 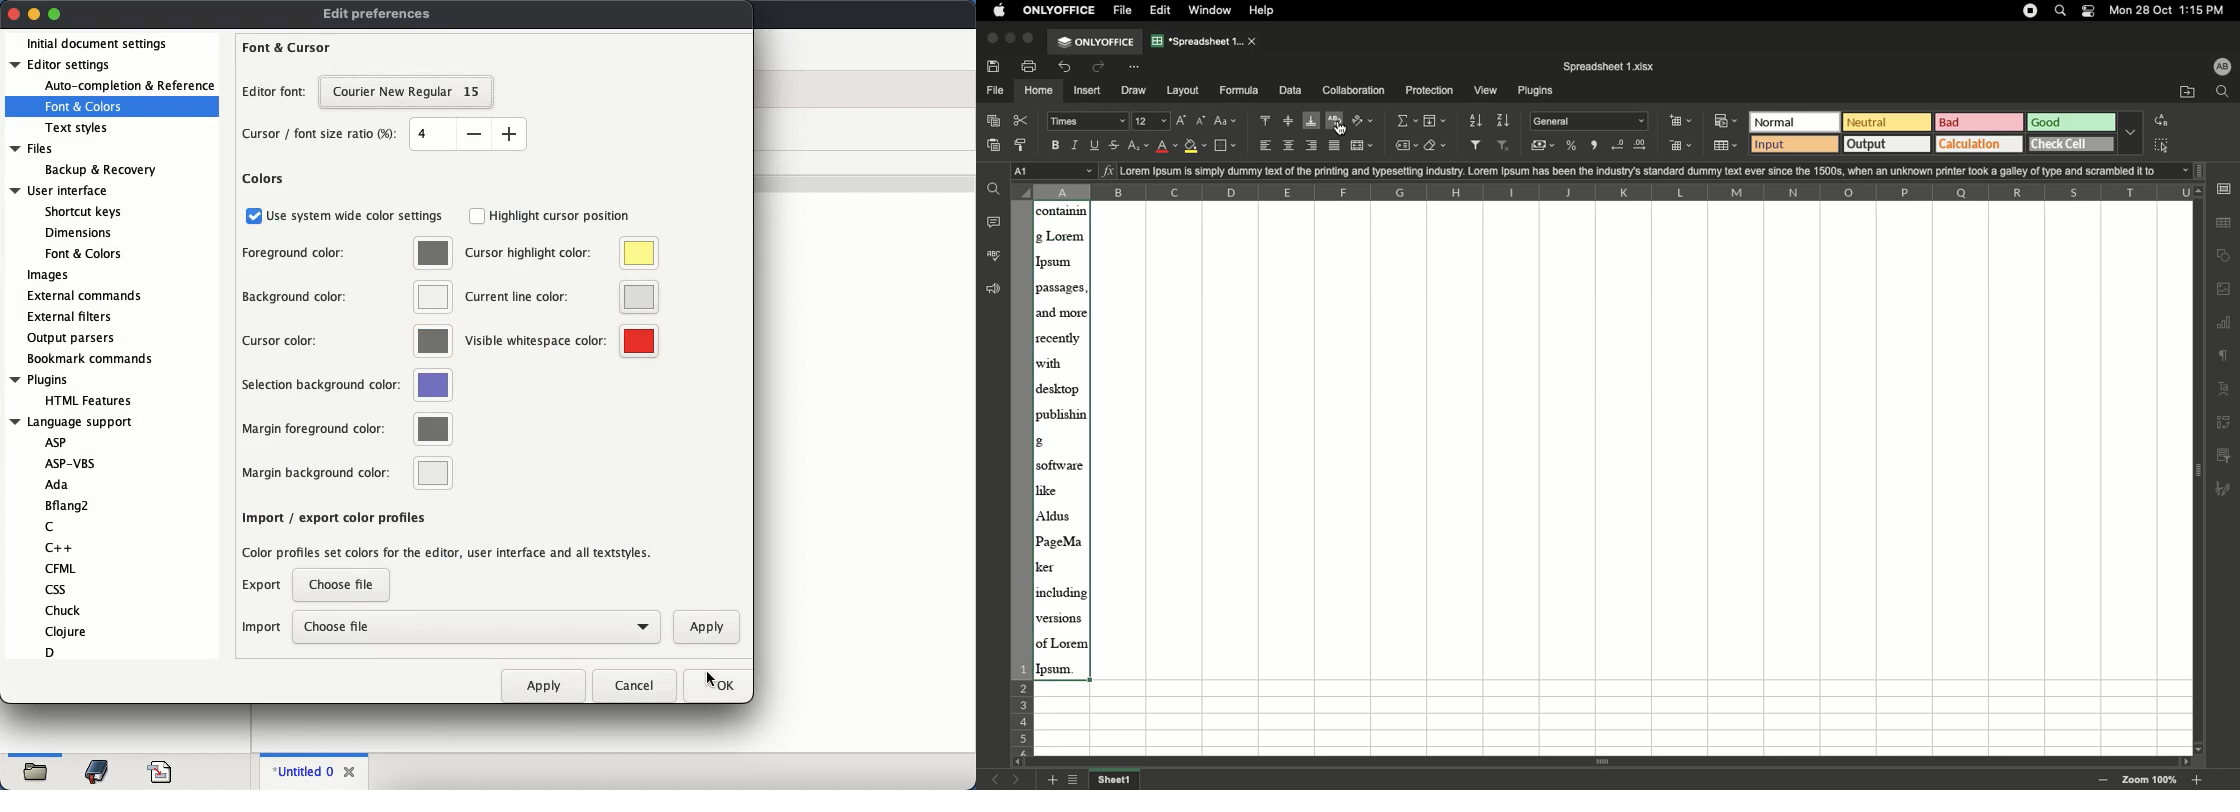 What do you see at coordinates (1612, 67) in the screenshot?
I see `File name` at bounding box center [1612, 67].